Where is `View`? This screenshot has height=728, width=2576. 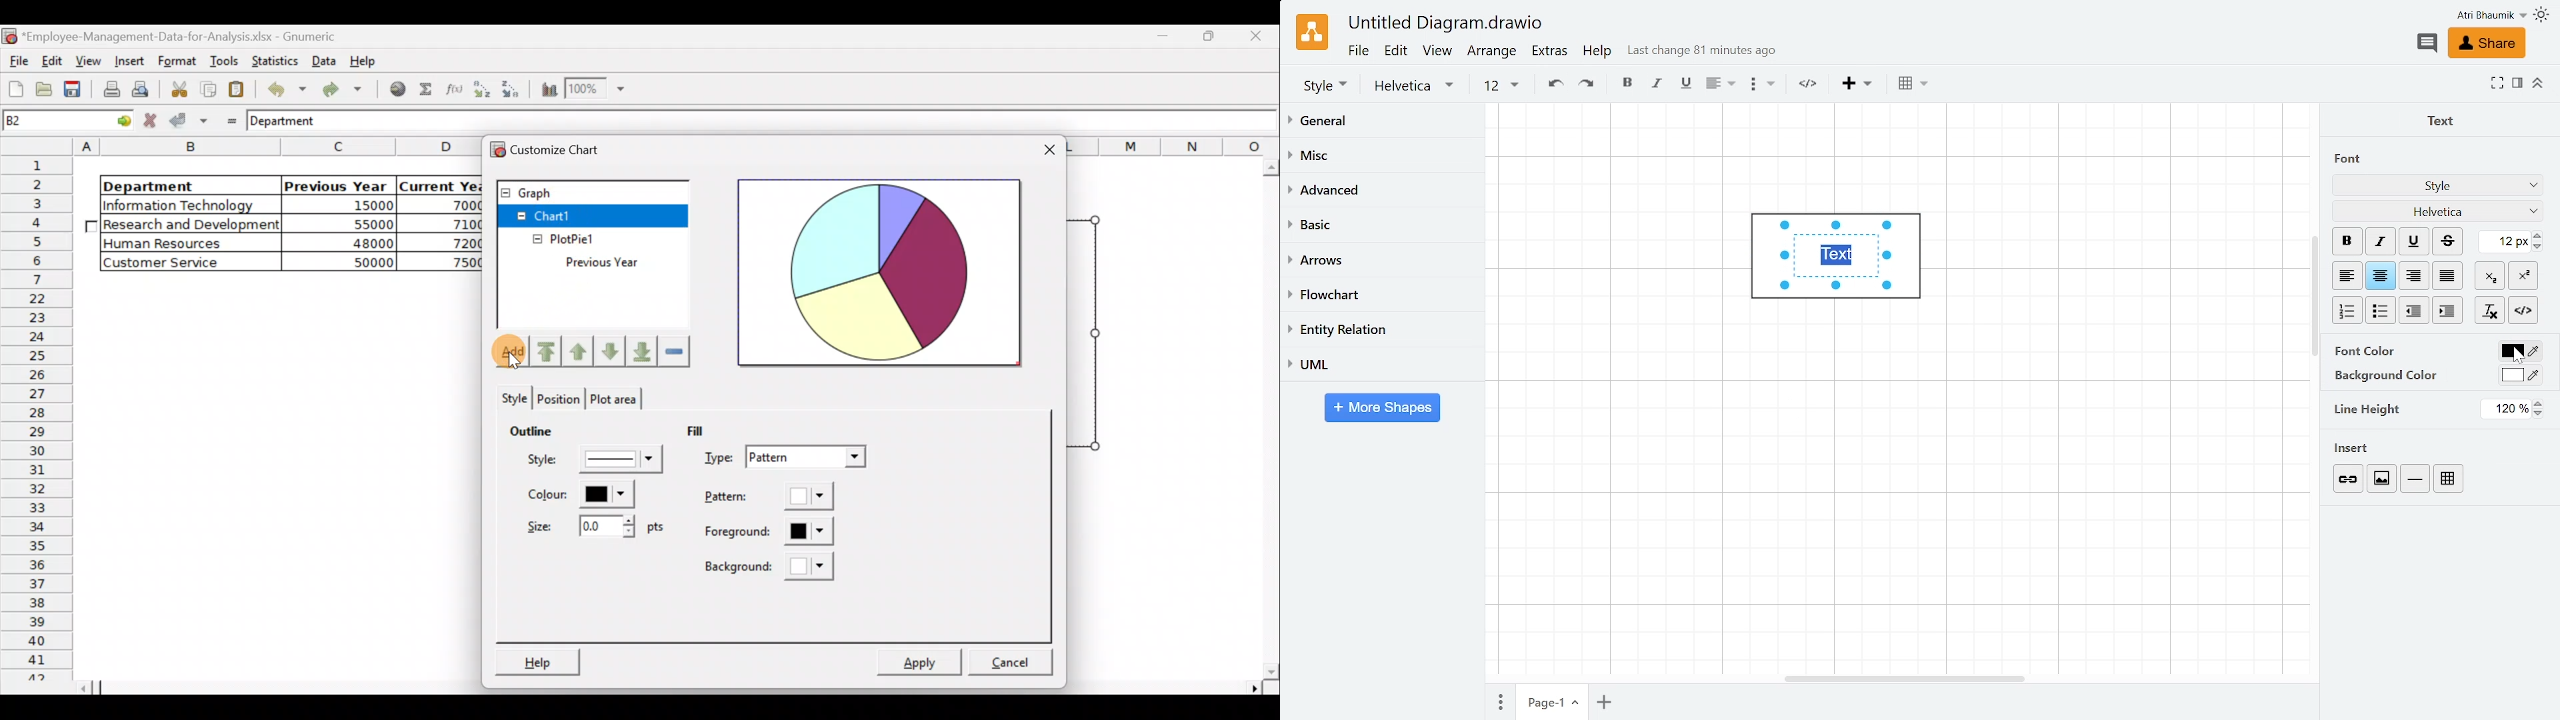
View is located at coordinates (1438, 53).